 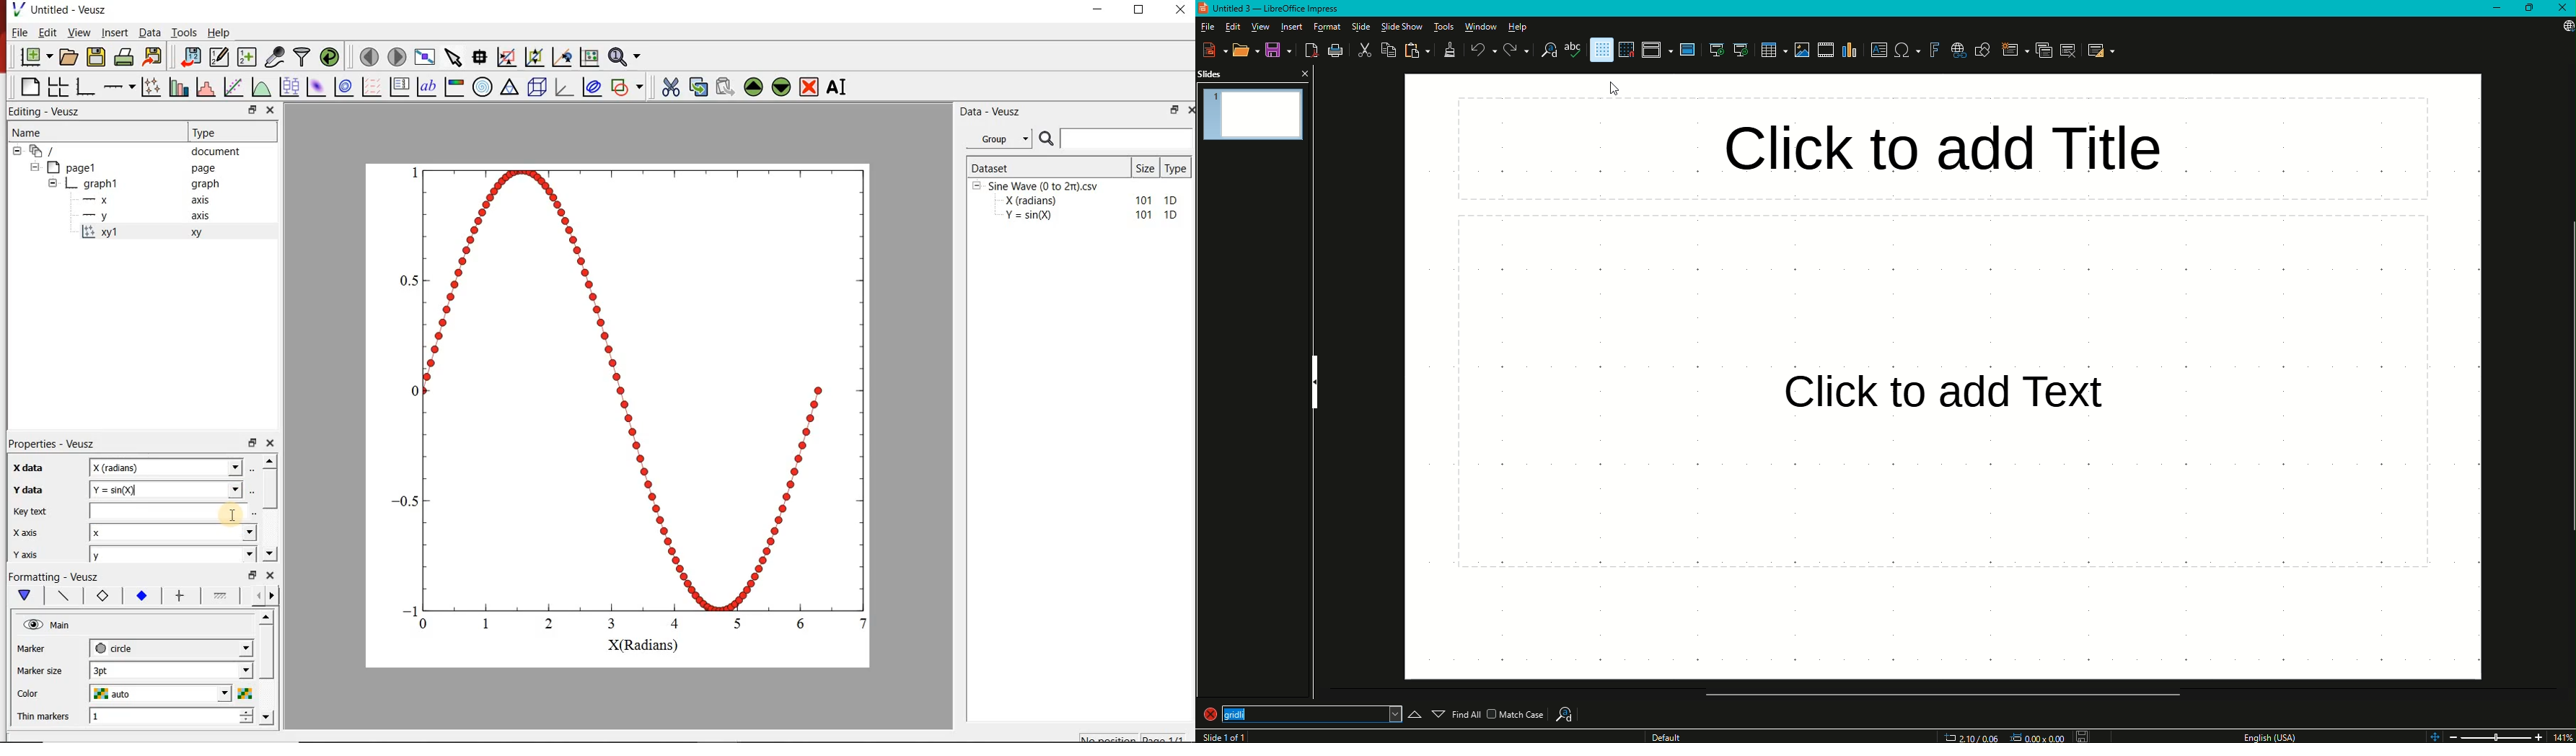 What do you see at coordinates (537, 56) in the screenshot?
I see `click to zoom out` at bounding box center [537, 56].